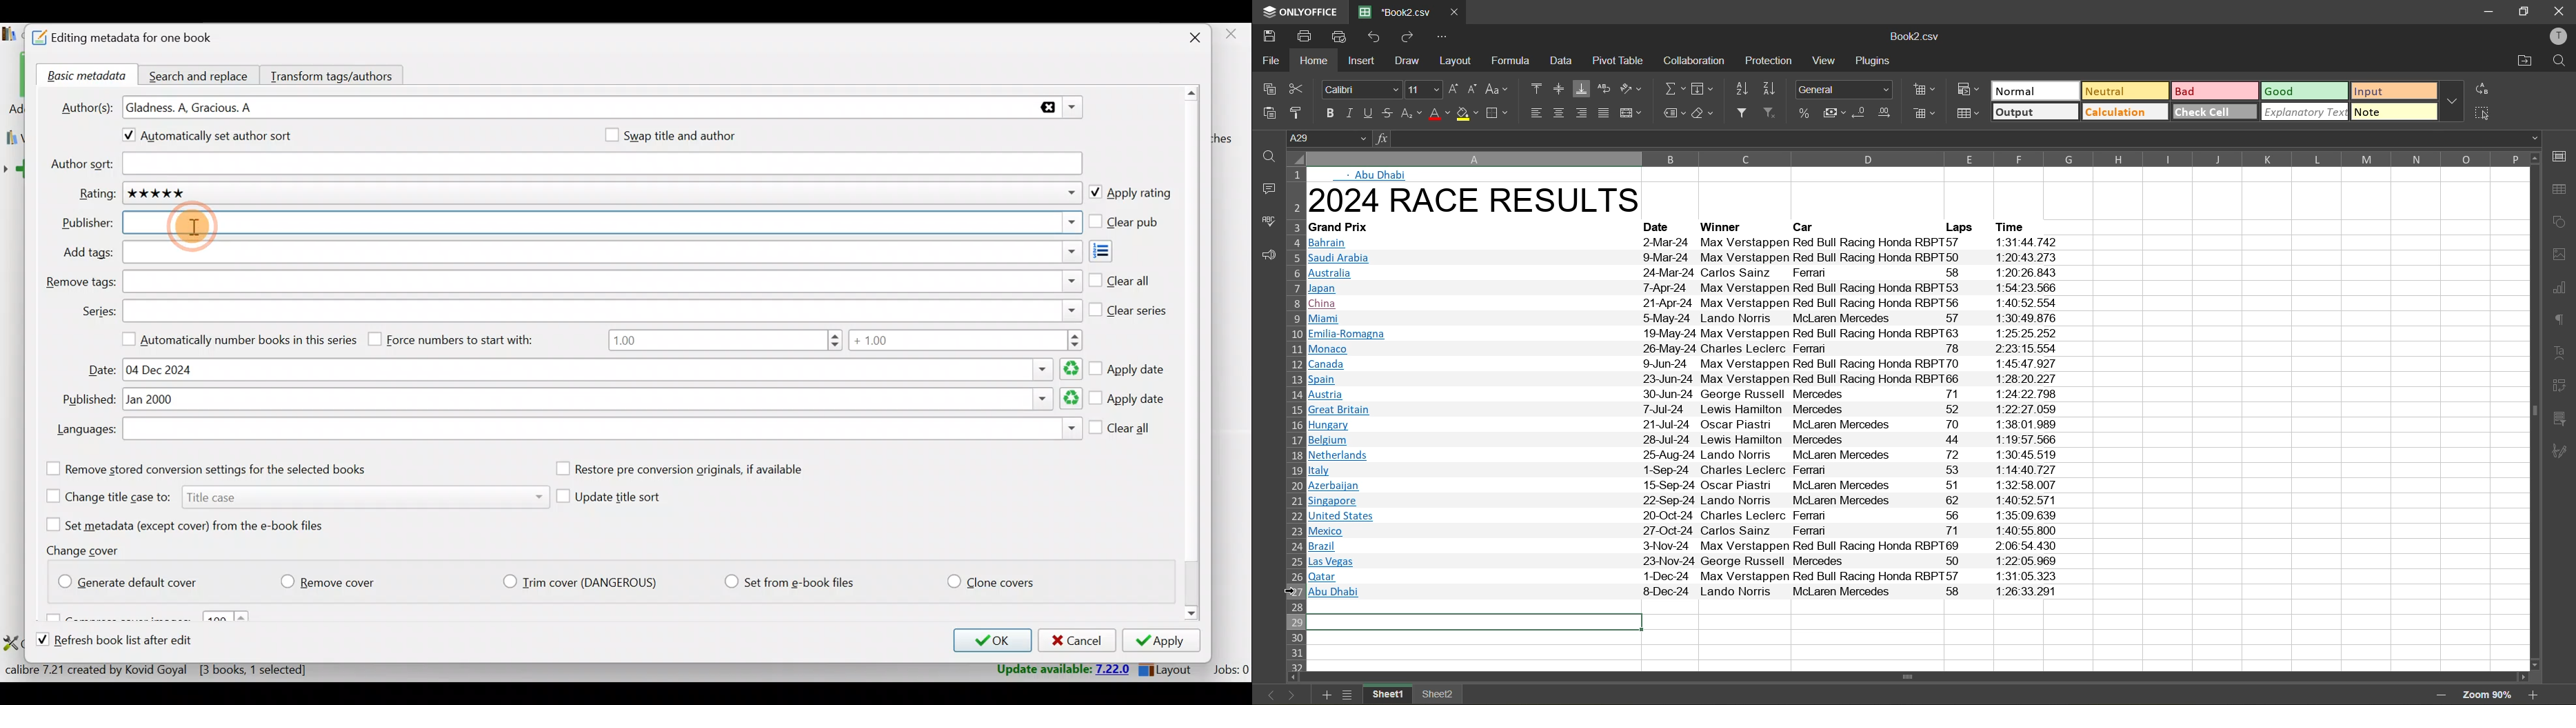 The image size is (2576, 728). I want to click on Apply, so click(1166, 642).